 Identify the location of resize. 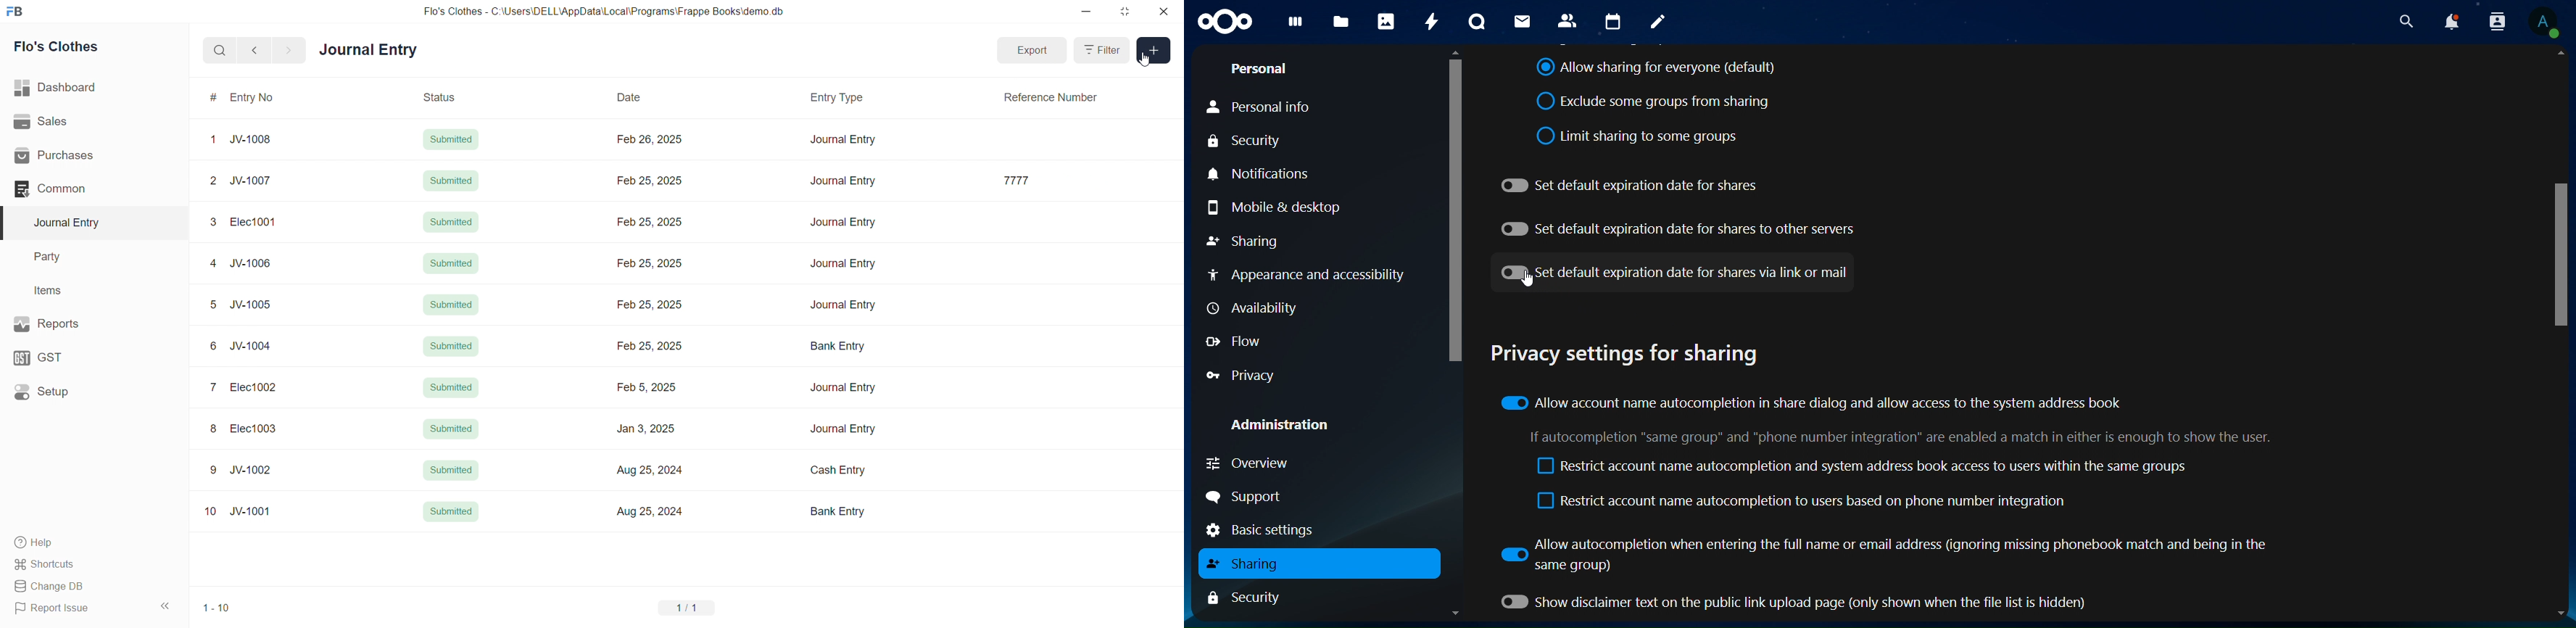
(1125, 10).